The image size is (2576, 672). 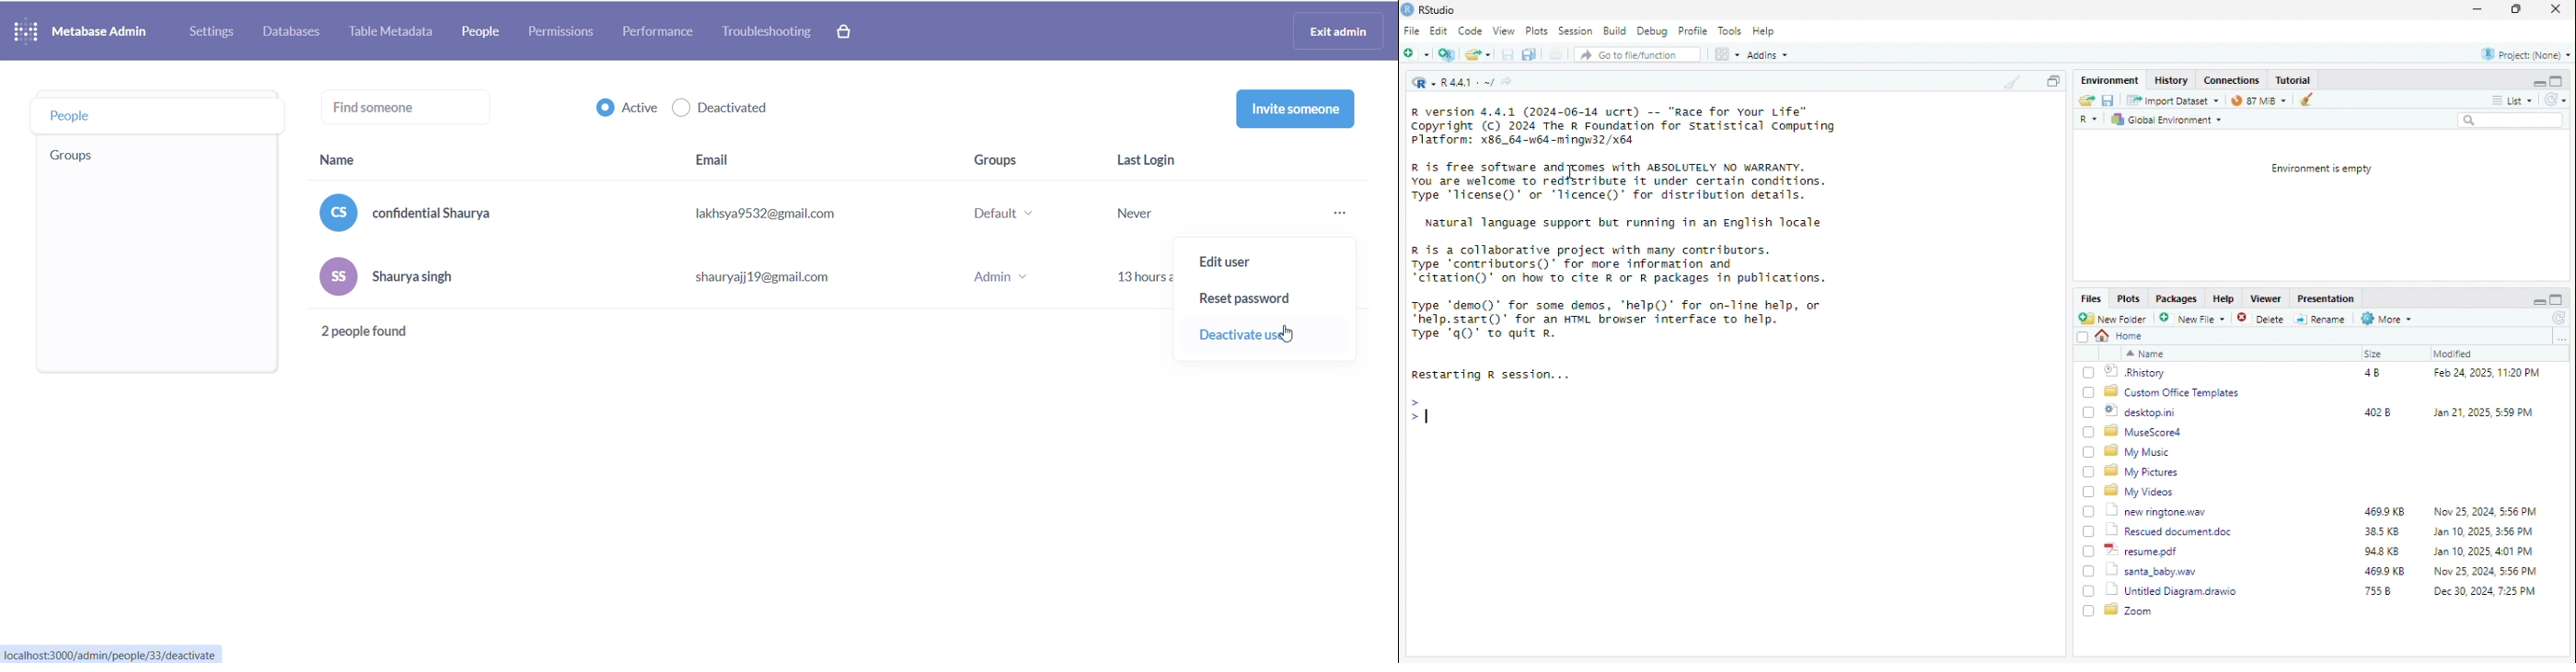 I want to click on Arrow , so click(x=1415, y=401).